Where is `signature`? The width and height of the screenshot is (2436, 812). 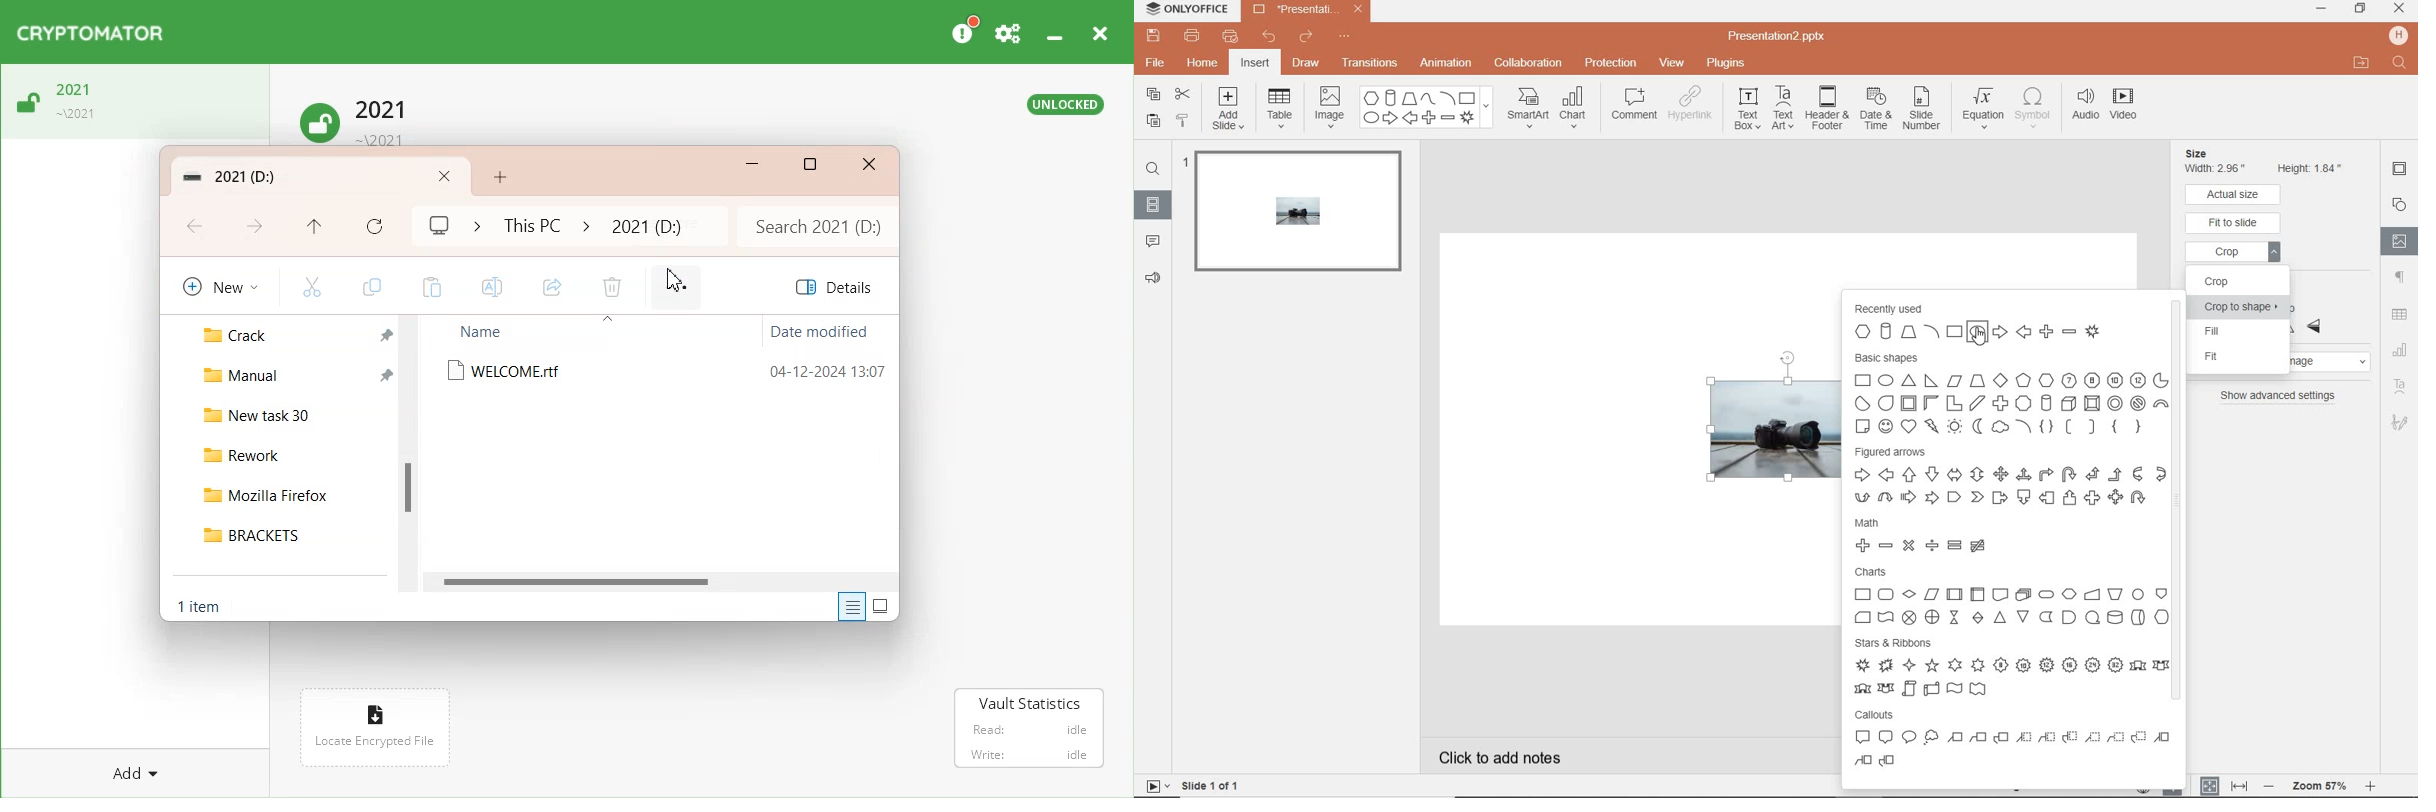 signature is located at coordinates (2400, 423).